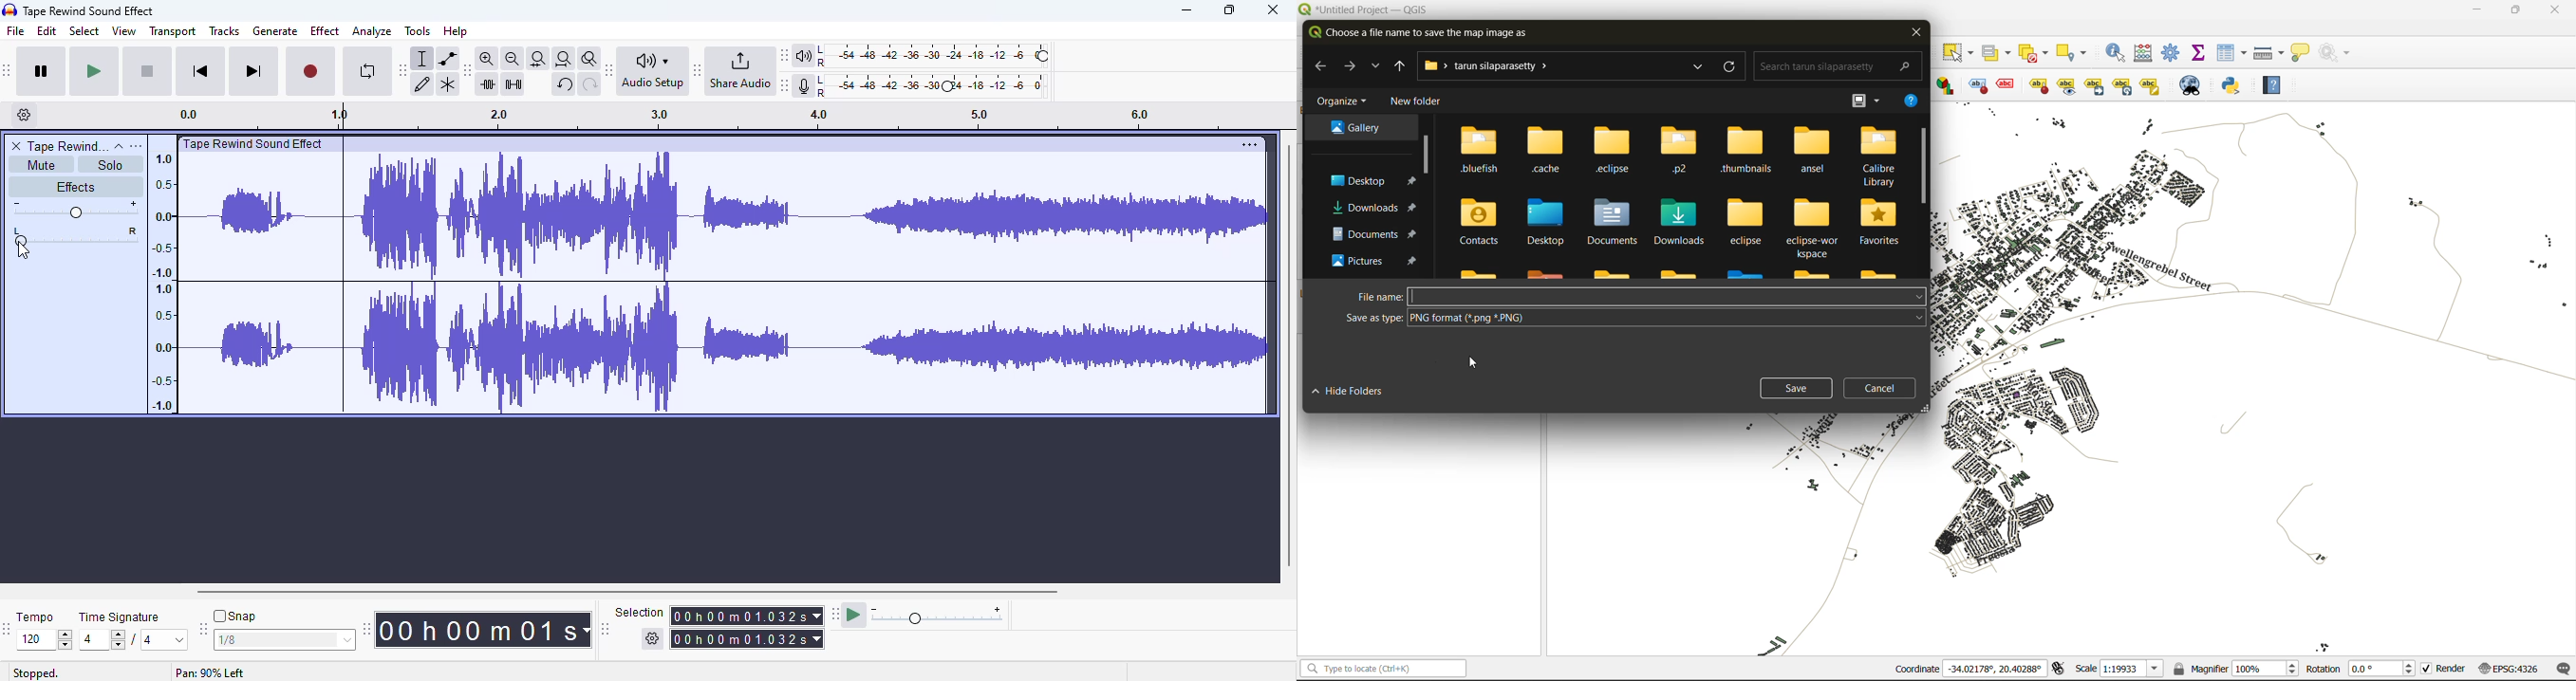 The height and width of the screenshot is (700, 2576). What do you see at coordinates (202, 70) in the screenshot?
I see `skip to start` at bounding box center [202, 70].